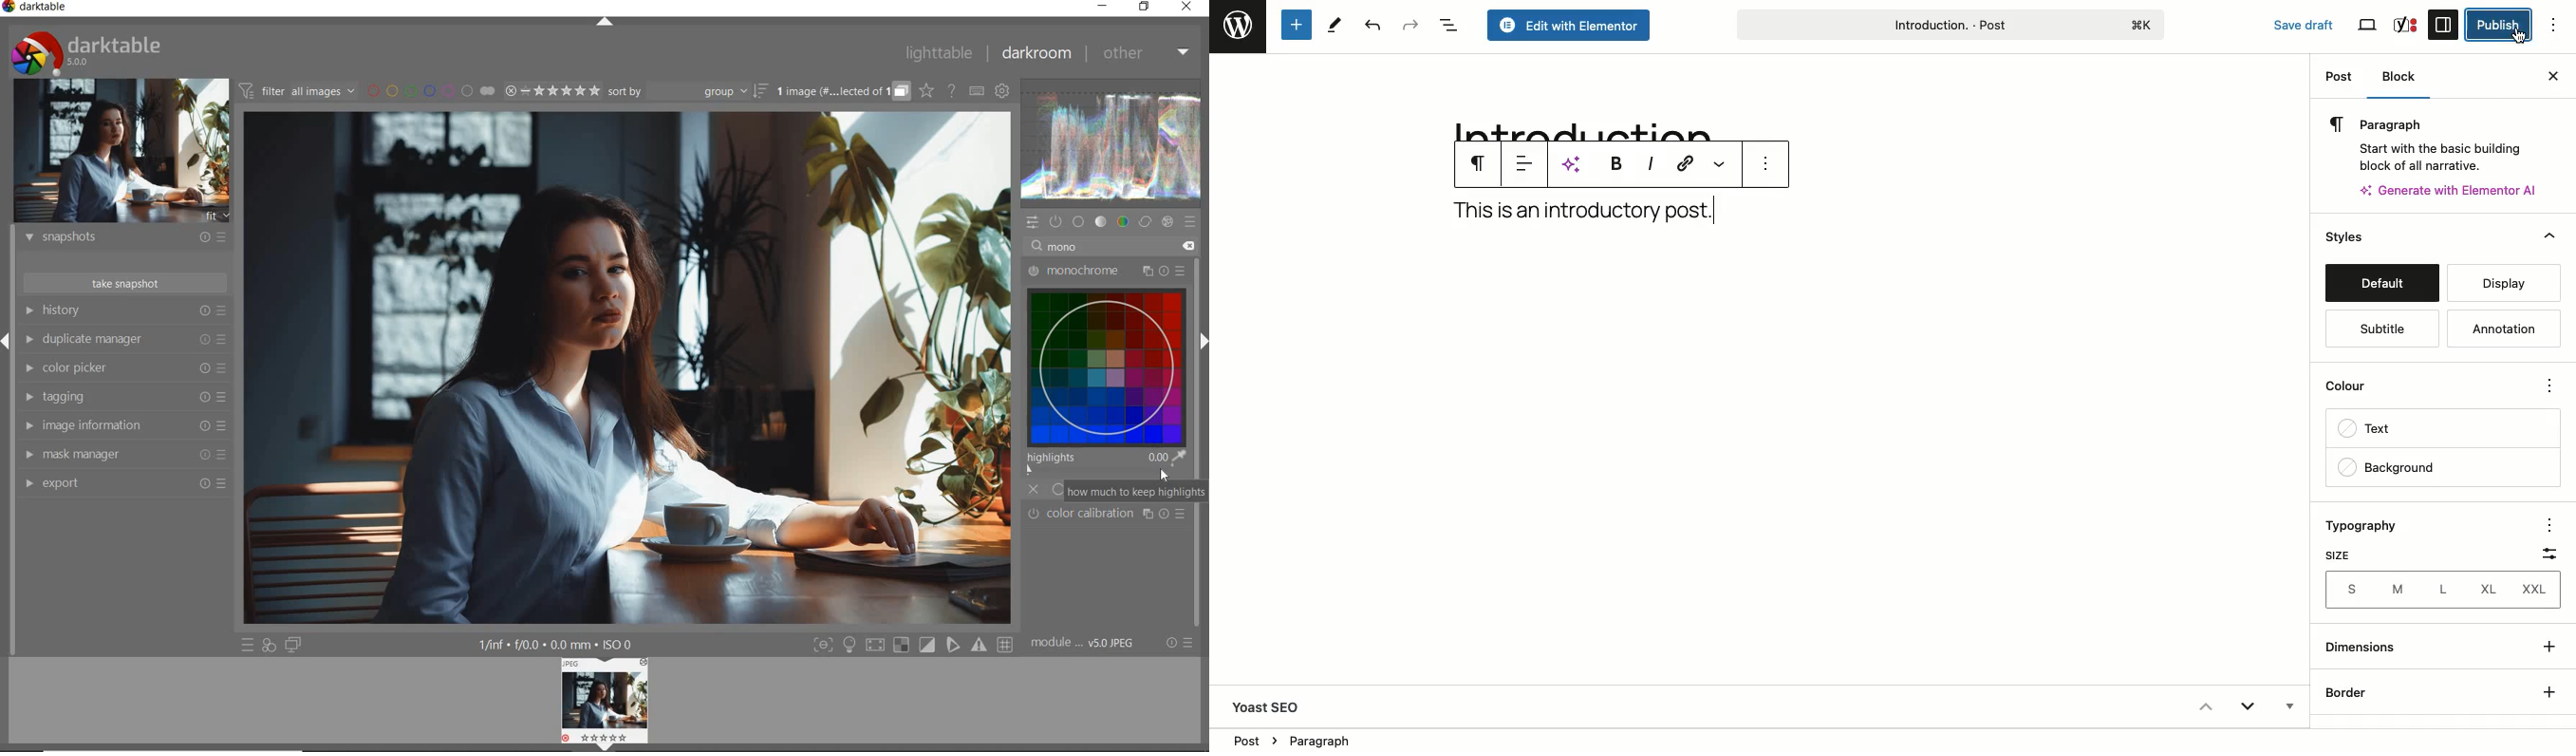 This screenshot has width=2576, height=756. What do you see at coordinates (88, 53) in the screenshot?
I see `system logo` at bounding box center [88, 53].